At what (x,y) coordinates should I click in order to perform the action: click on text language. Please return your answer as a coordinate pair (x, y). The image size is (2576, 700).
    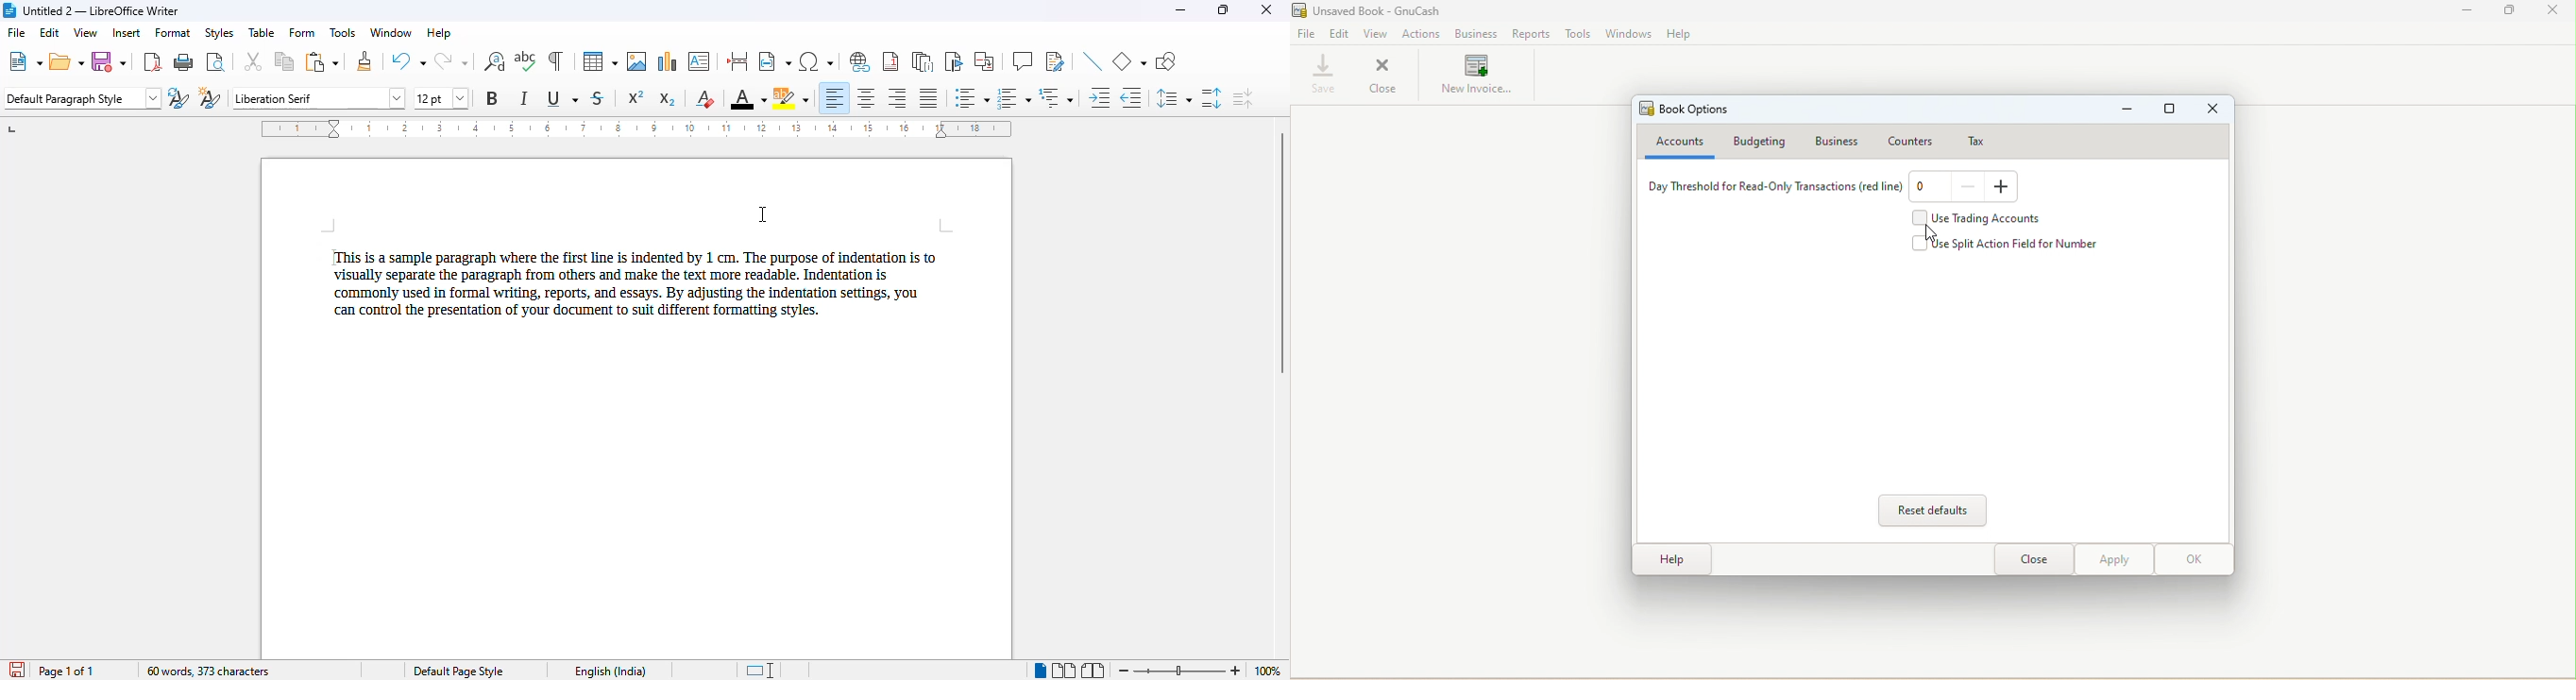
    Looking at the image, I should click on (609, 671).